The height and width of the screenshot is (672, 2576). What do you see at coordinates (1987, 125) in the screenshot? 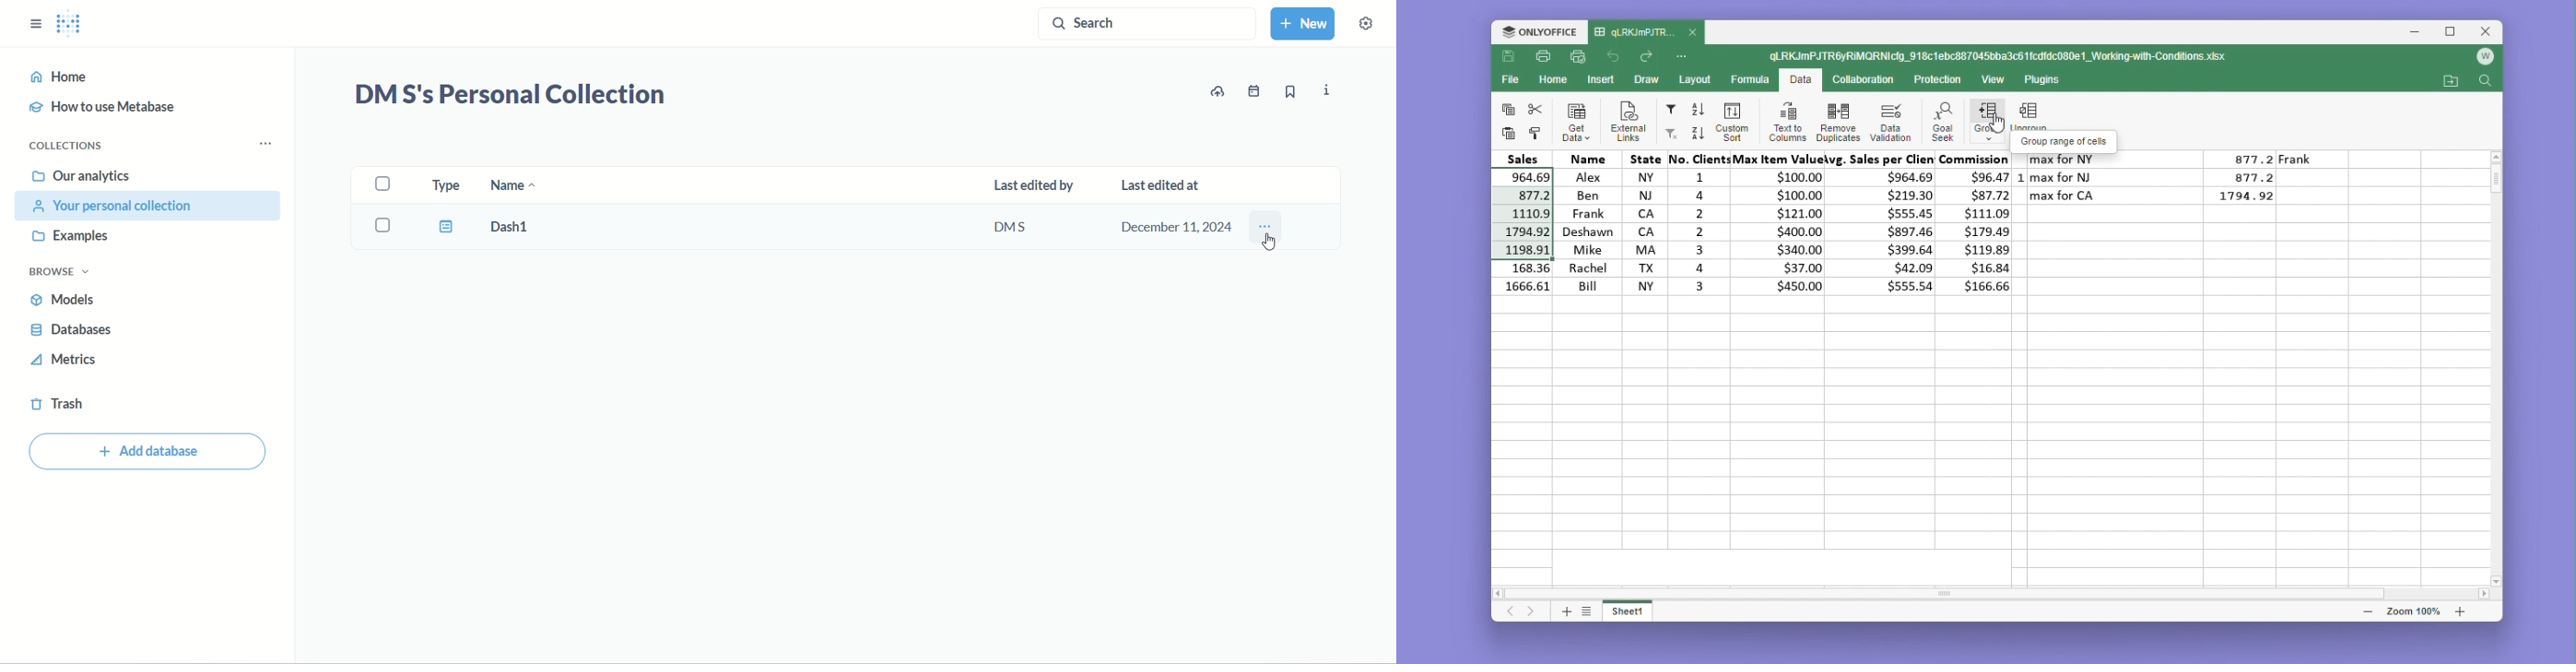
I see `group rows` at bounding box center [1987, 125].